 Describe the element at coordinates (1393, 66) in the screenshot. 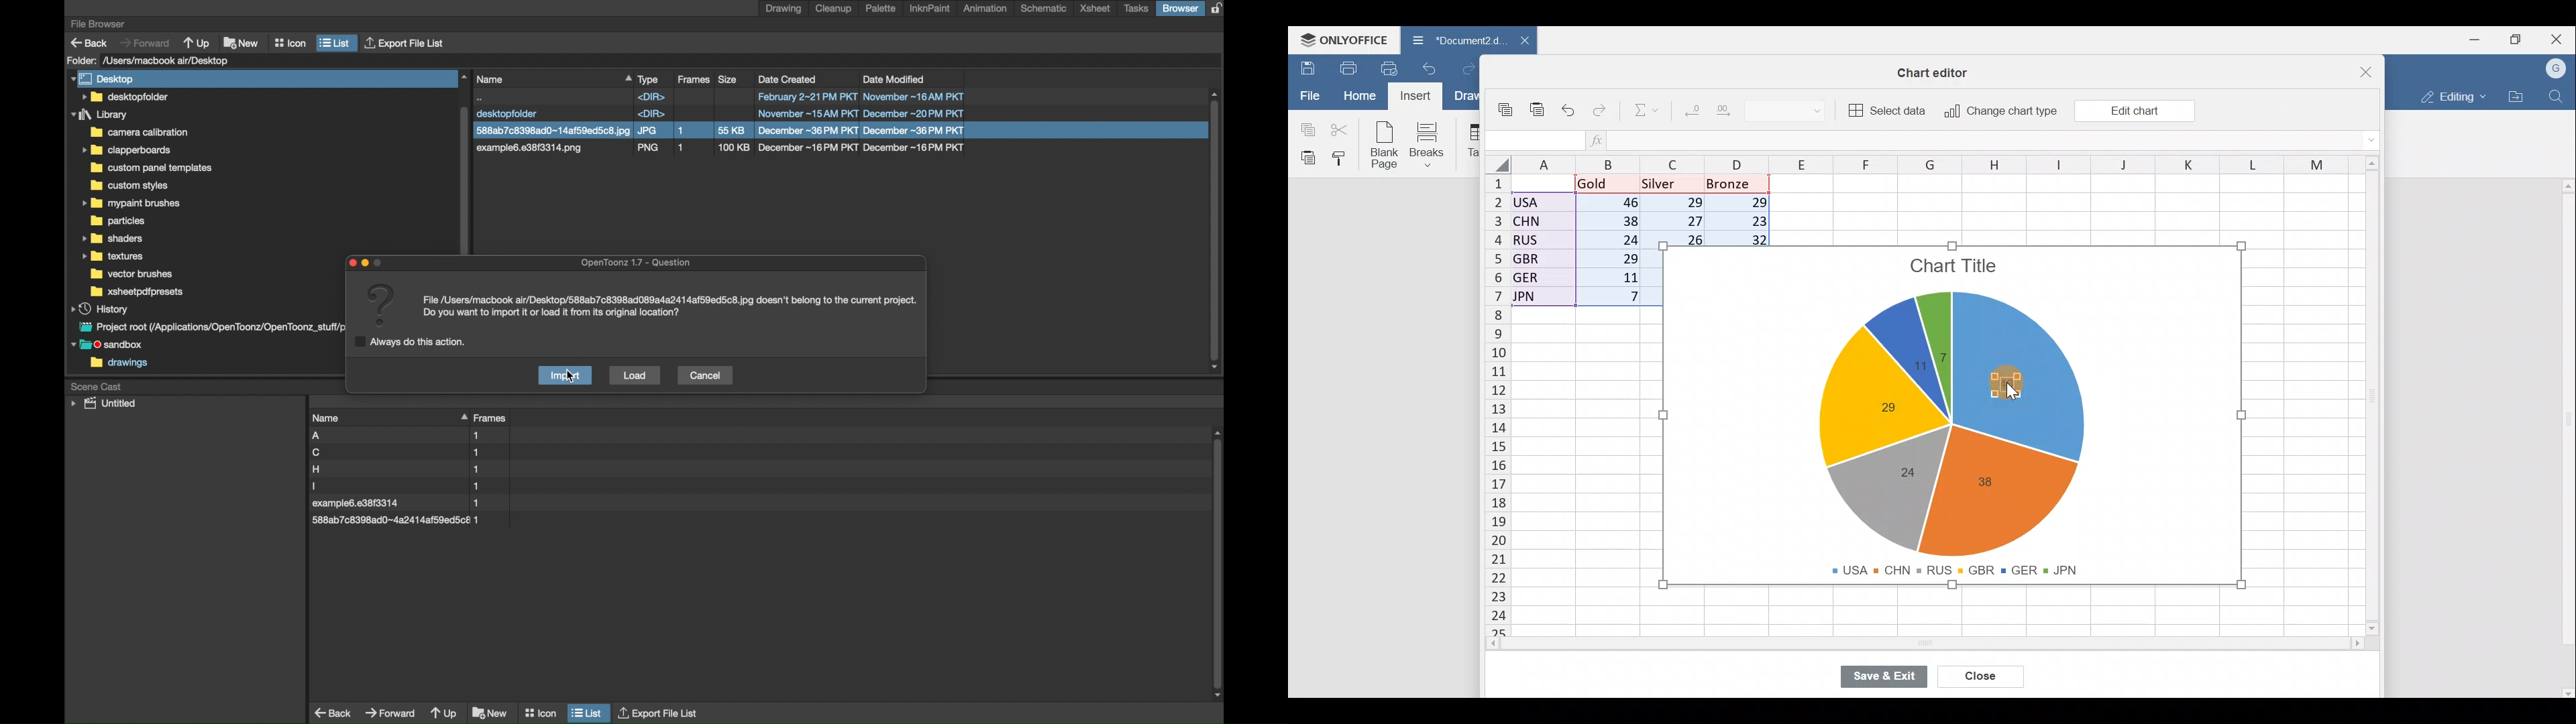

I see `Quick print` at that location.